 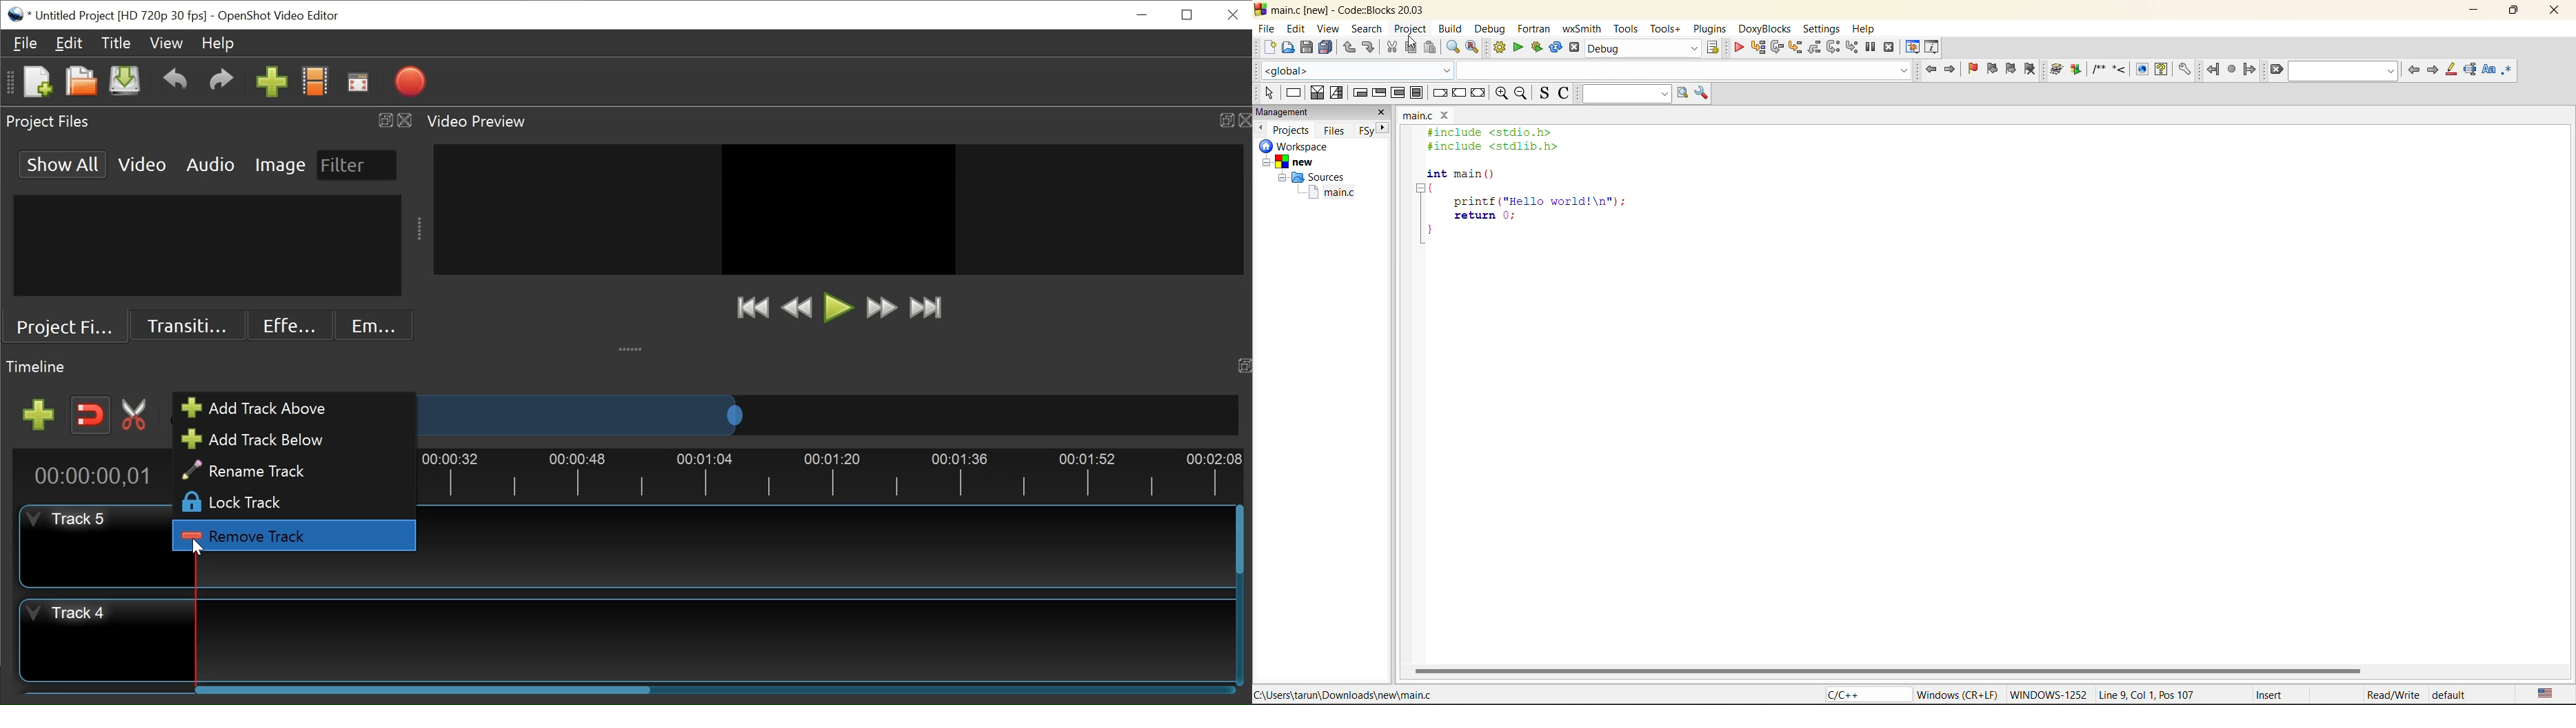 I want to click on lock track, so click(x=291, y=503).